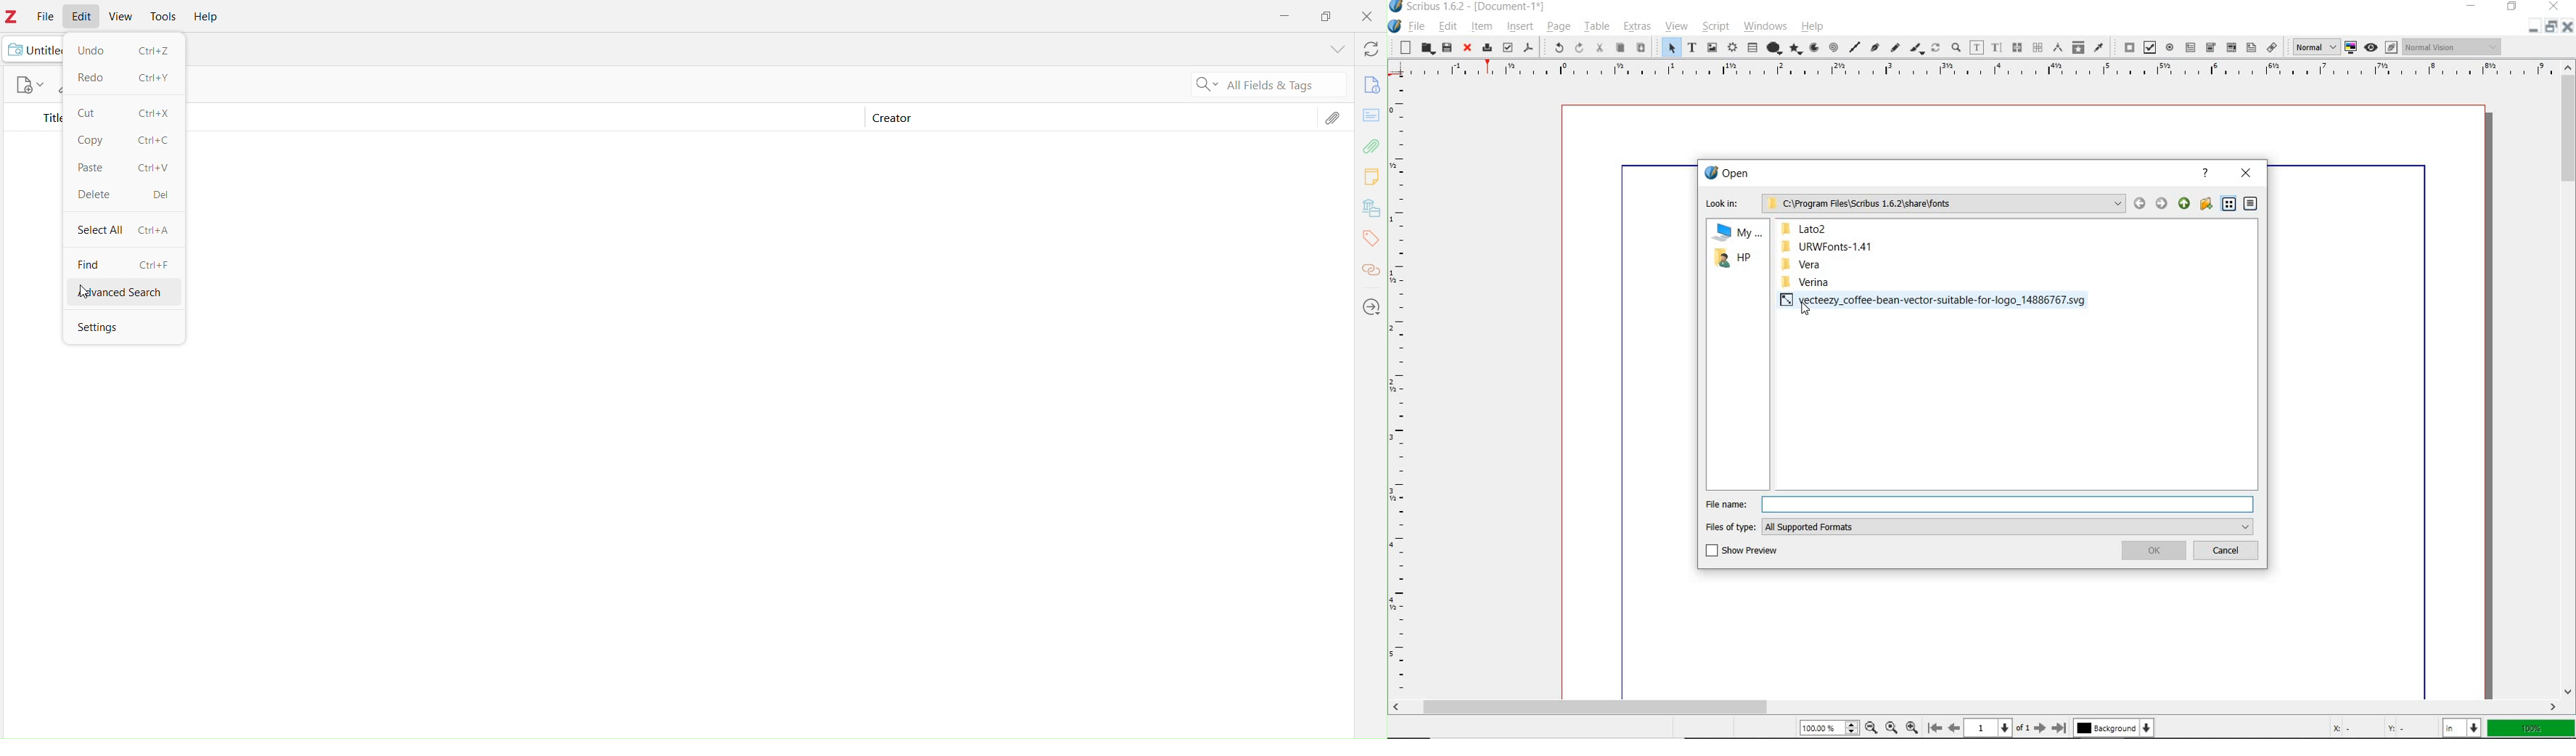 The image size is (2576, 756). Describe the element at coordinates (2249, 172) in the screenshot. I see `close` at that location.